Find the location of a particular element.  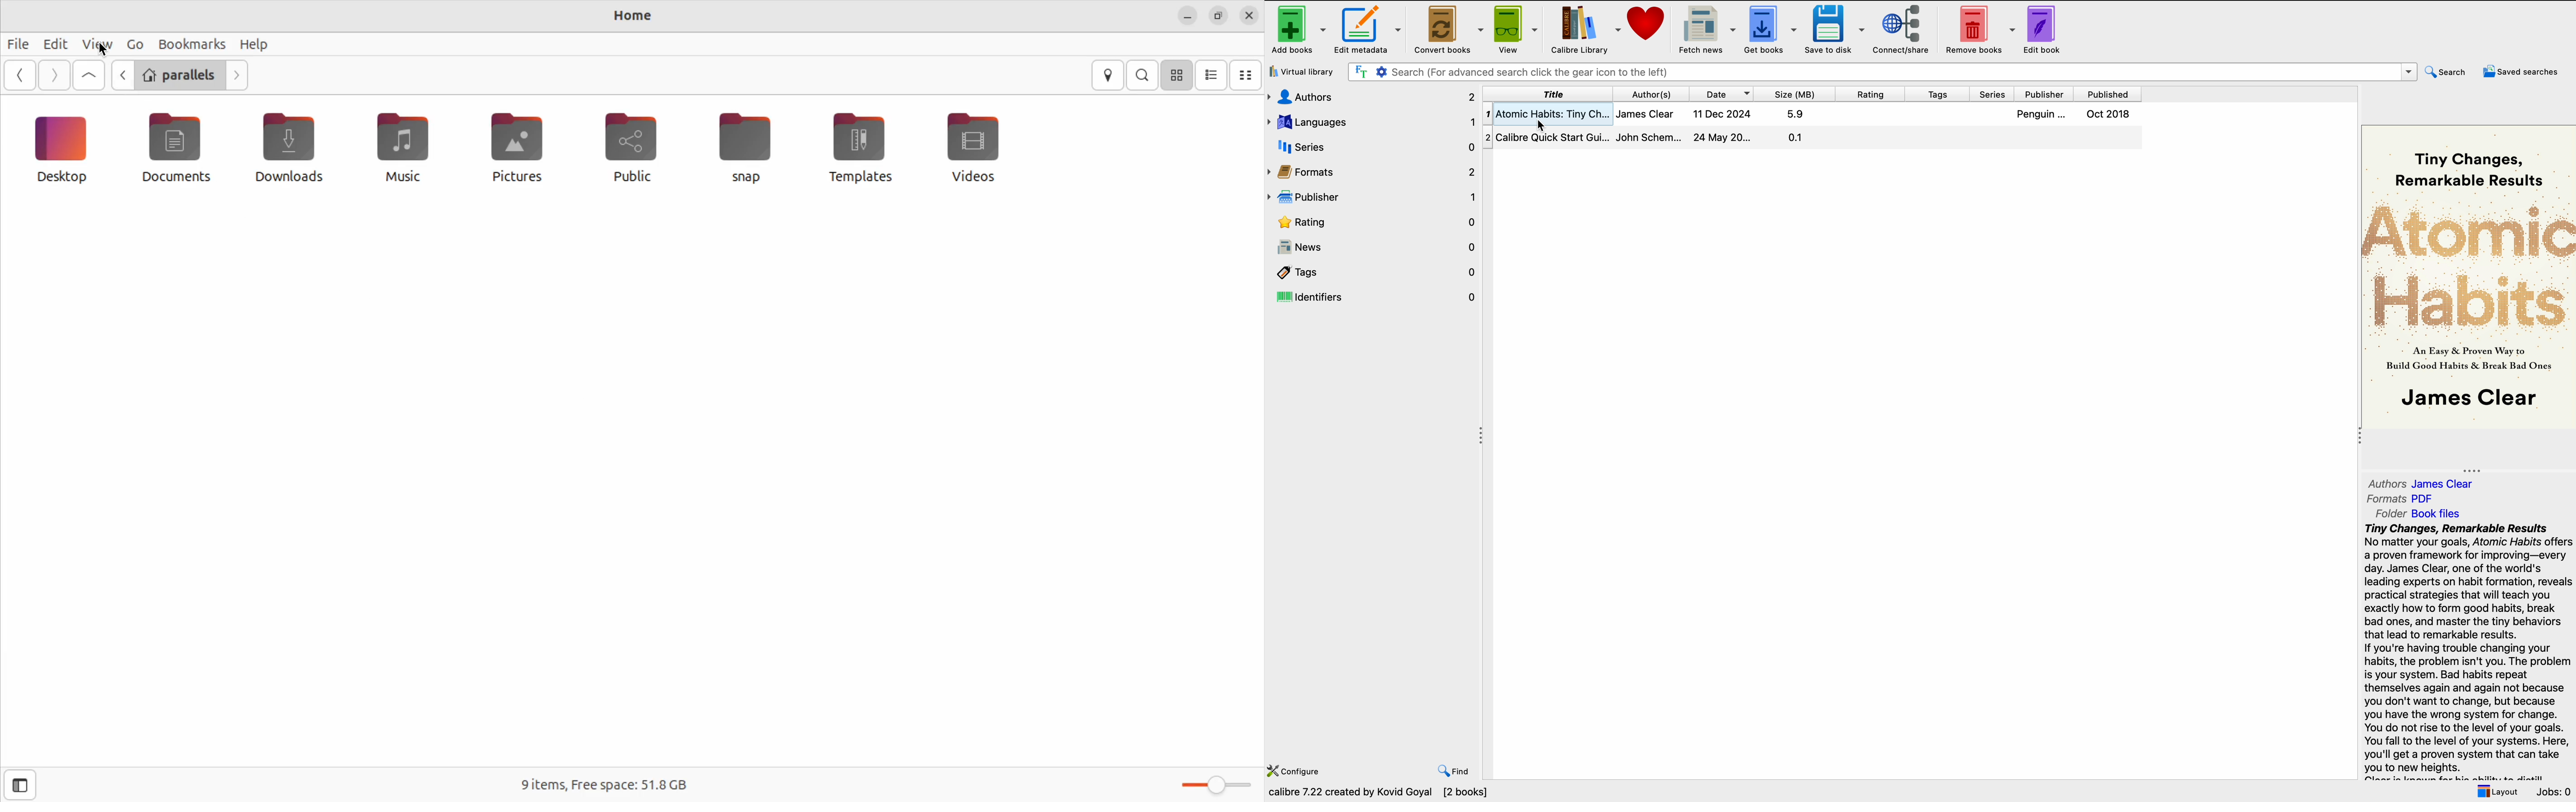

snap files is located at coordinates (752, 147).